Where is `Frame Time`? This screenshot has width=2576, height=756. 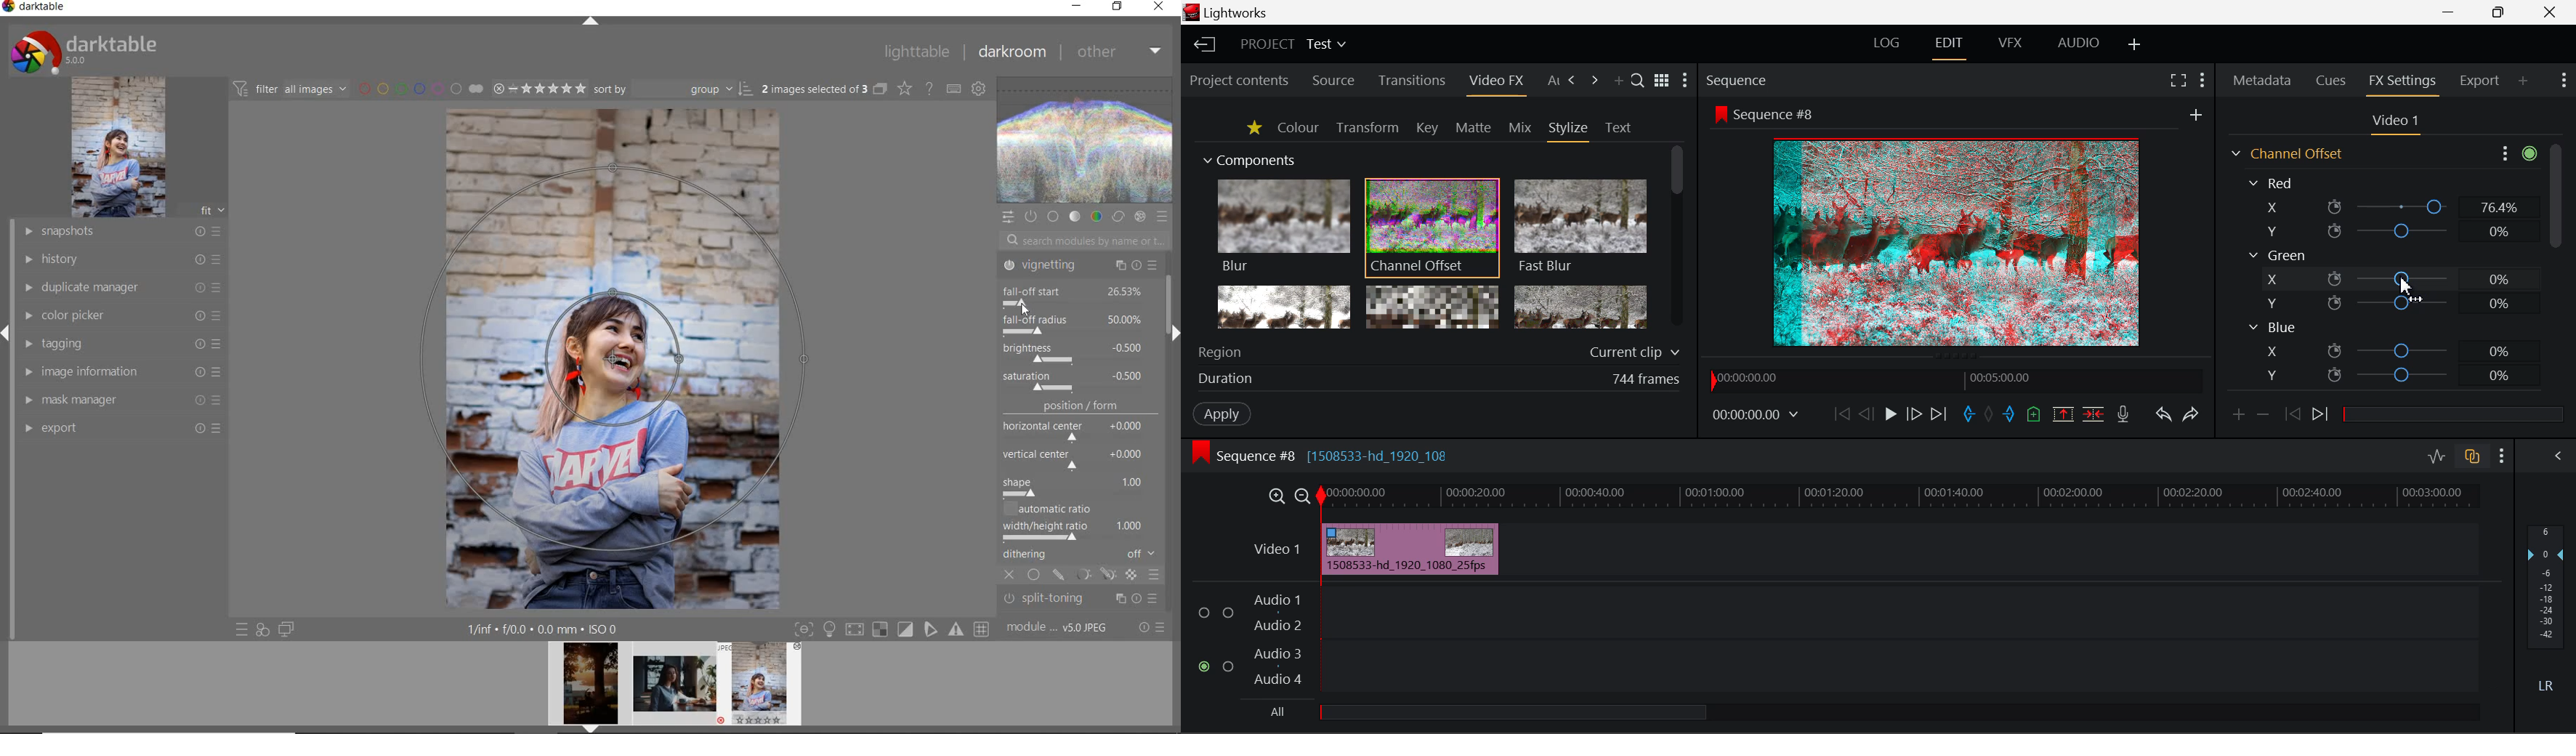 Frame Time is located at coordinates (1756, 416).